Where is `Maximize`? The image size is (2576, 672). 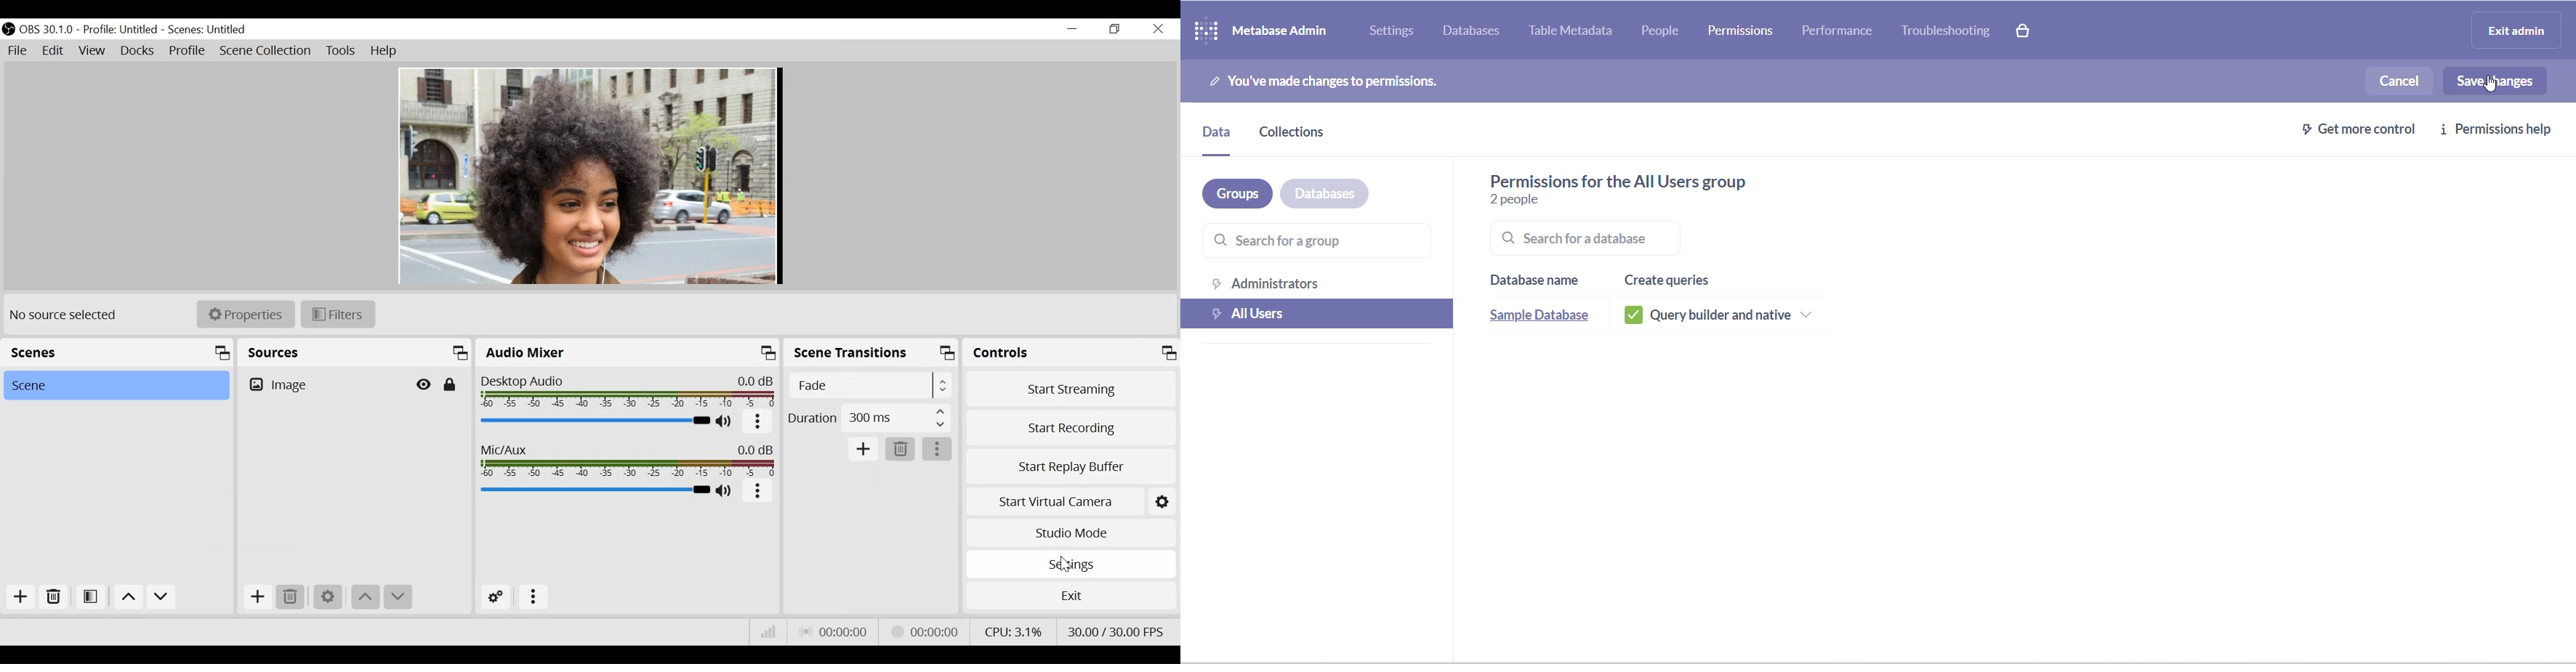 Maximize is located at coordinates (948, 354).